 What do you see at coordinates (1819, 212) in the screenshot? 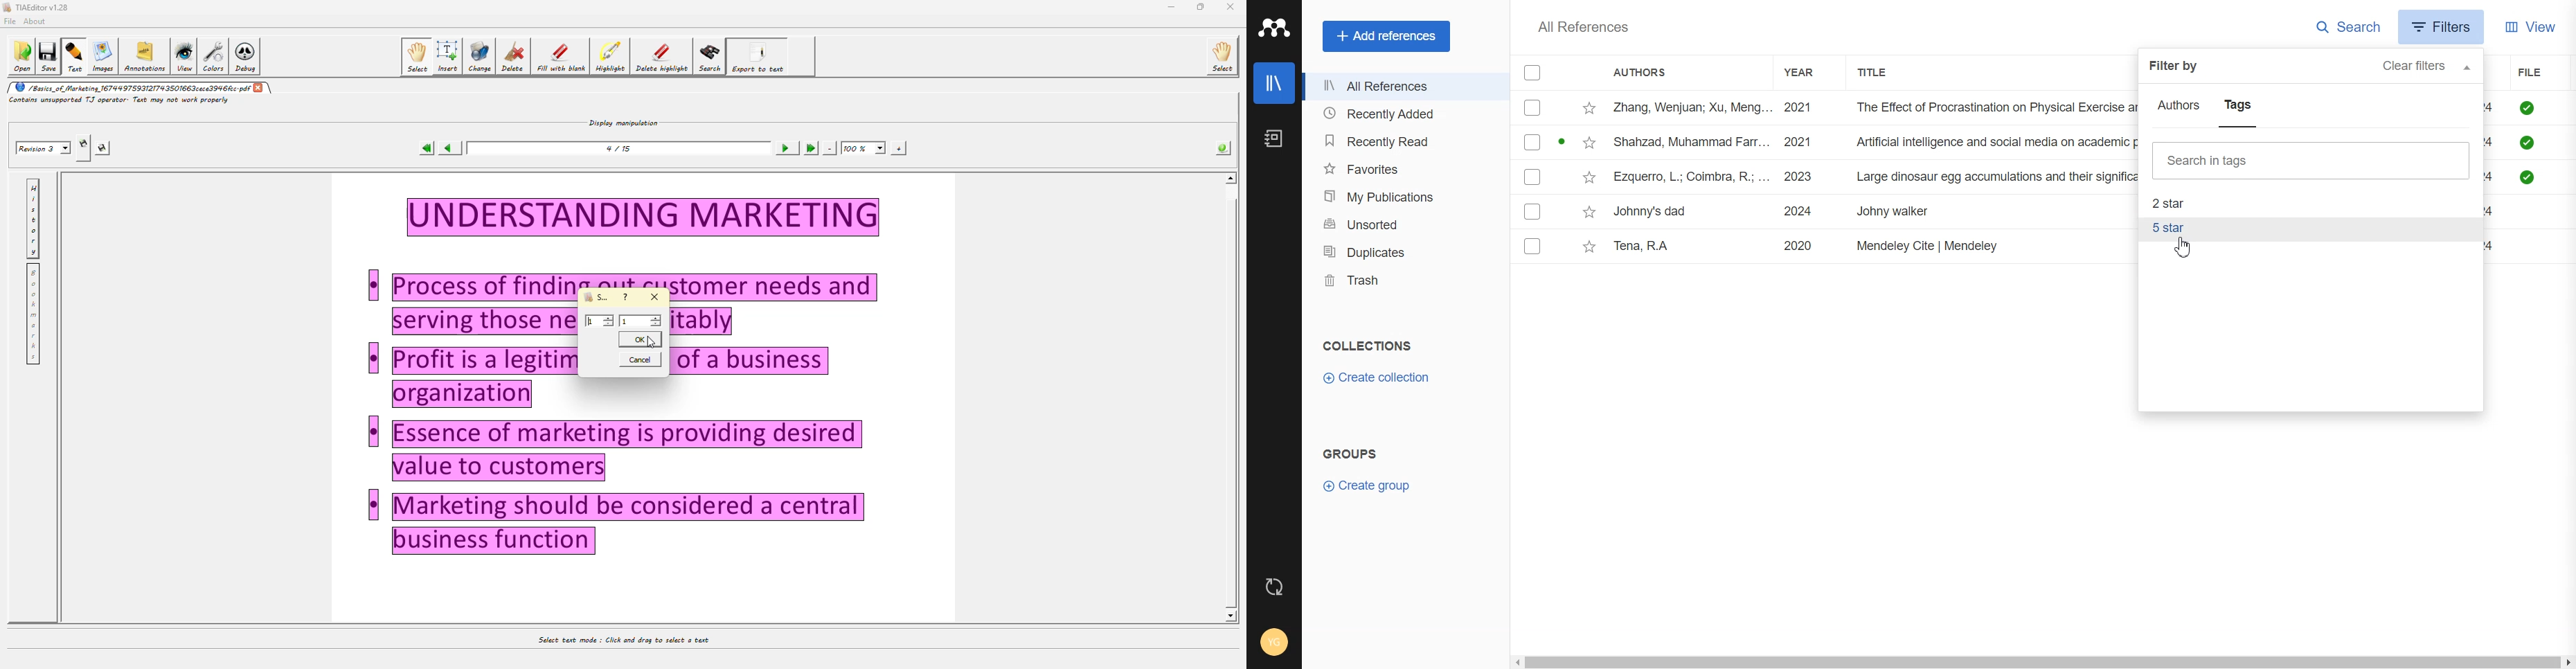
I see `File` at bounding box center [1819, 212].